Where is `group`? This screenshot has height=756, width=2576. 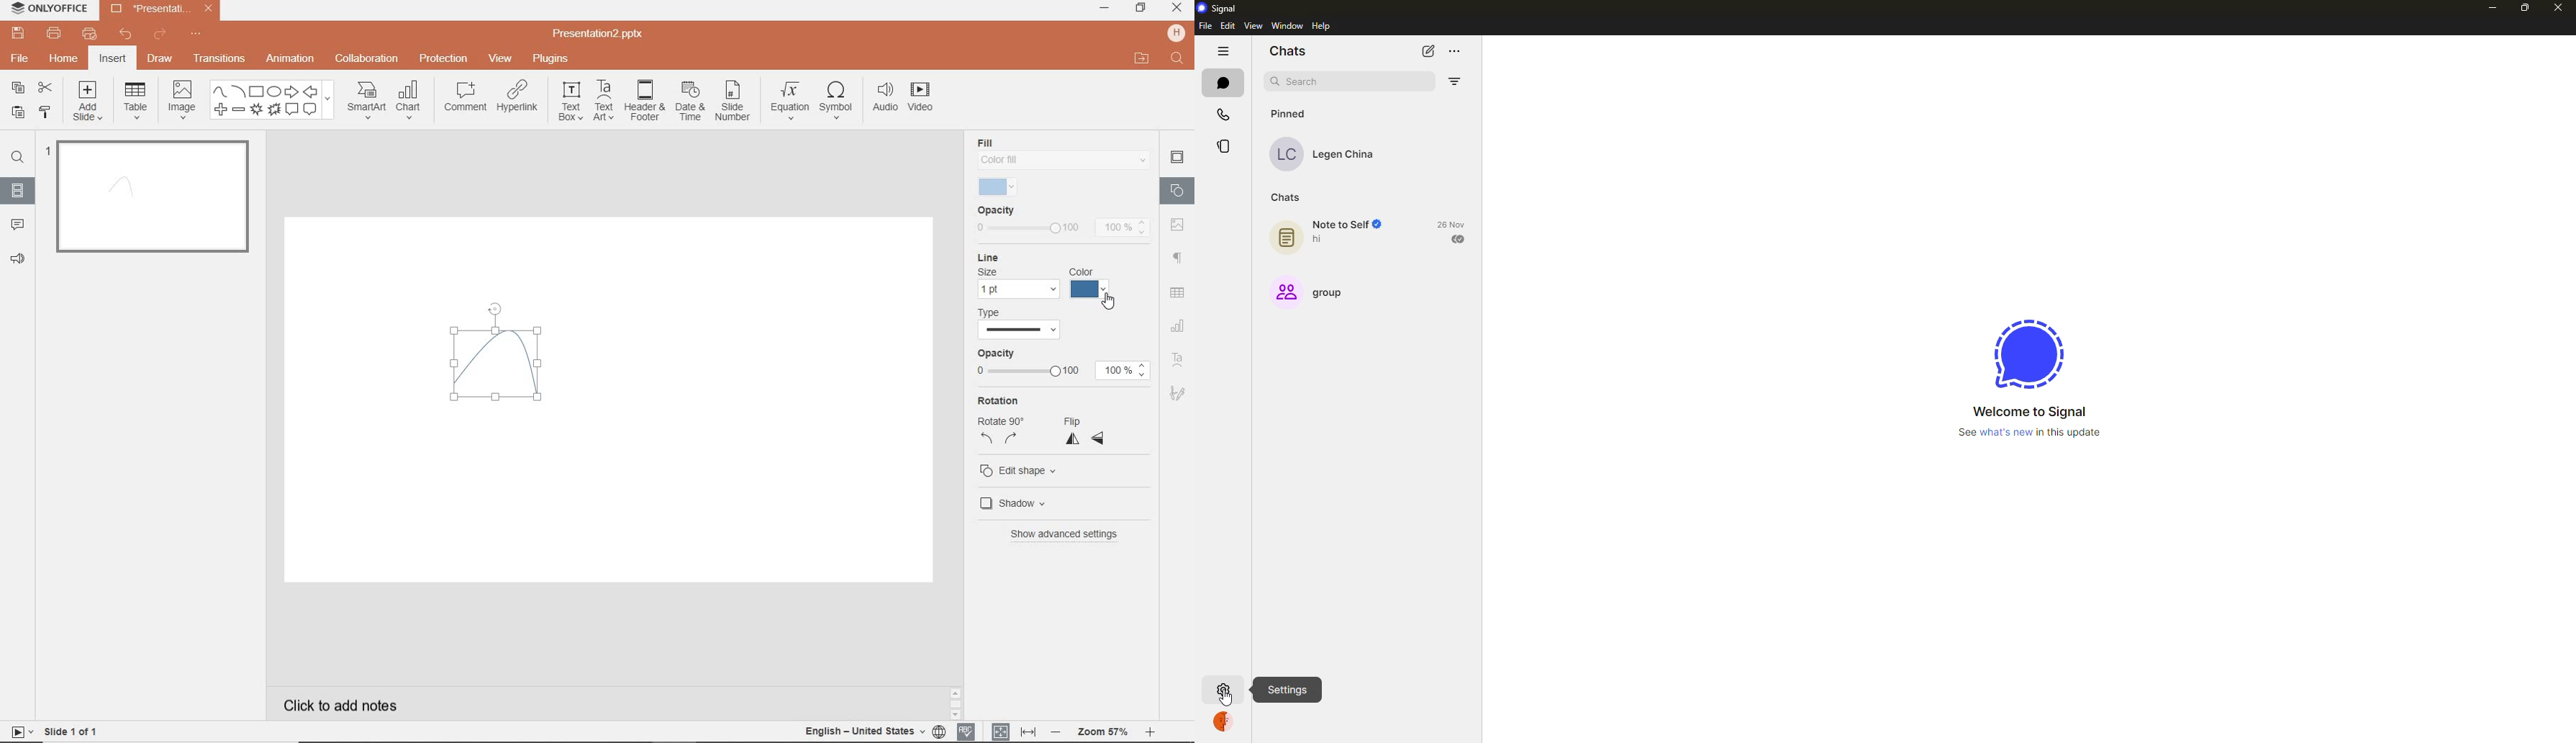 group is located at coordinates (1313, 291).